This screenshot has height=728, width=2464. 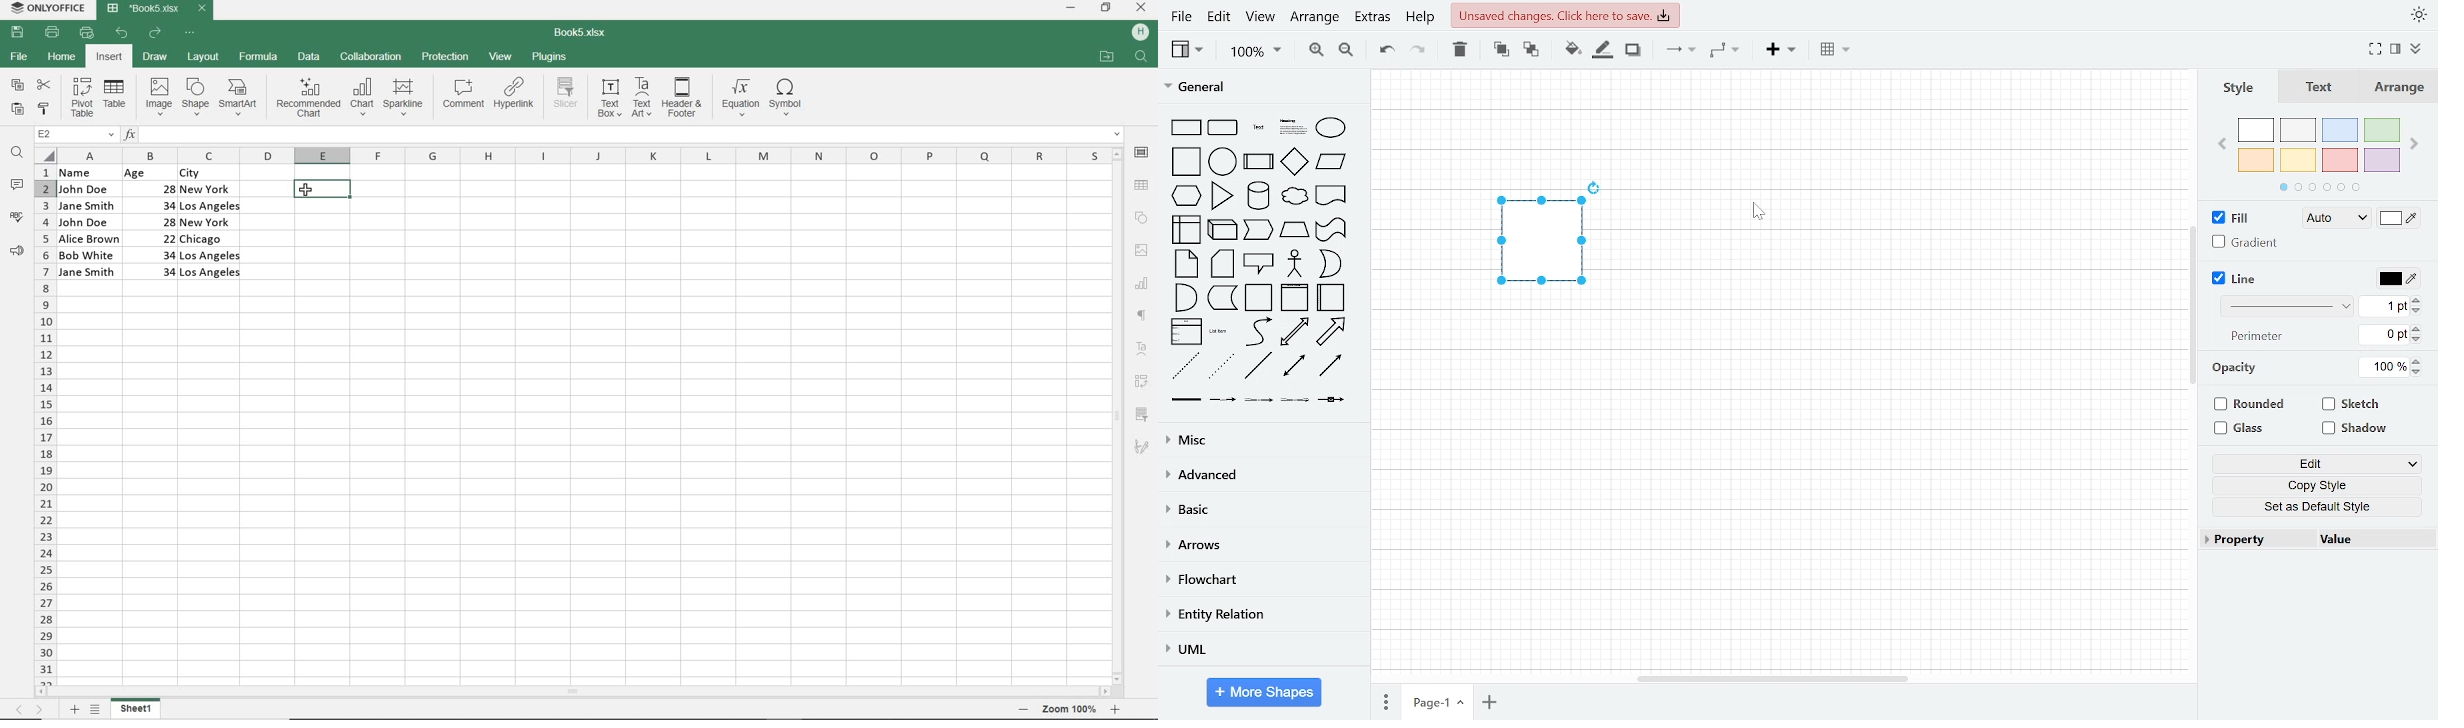 What do you see at coordinates (2418, 313) in the screenshot?
I see `decrease line width` at bounding box center [2418, 313].